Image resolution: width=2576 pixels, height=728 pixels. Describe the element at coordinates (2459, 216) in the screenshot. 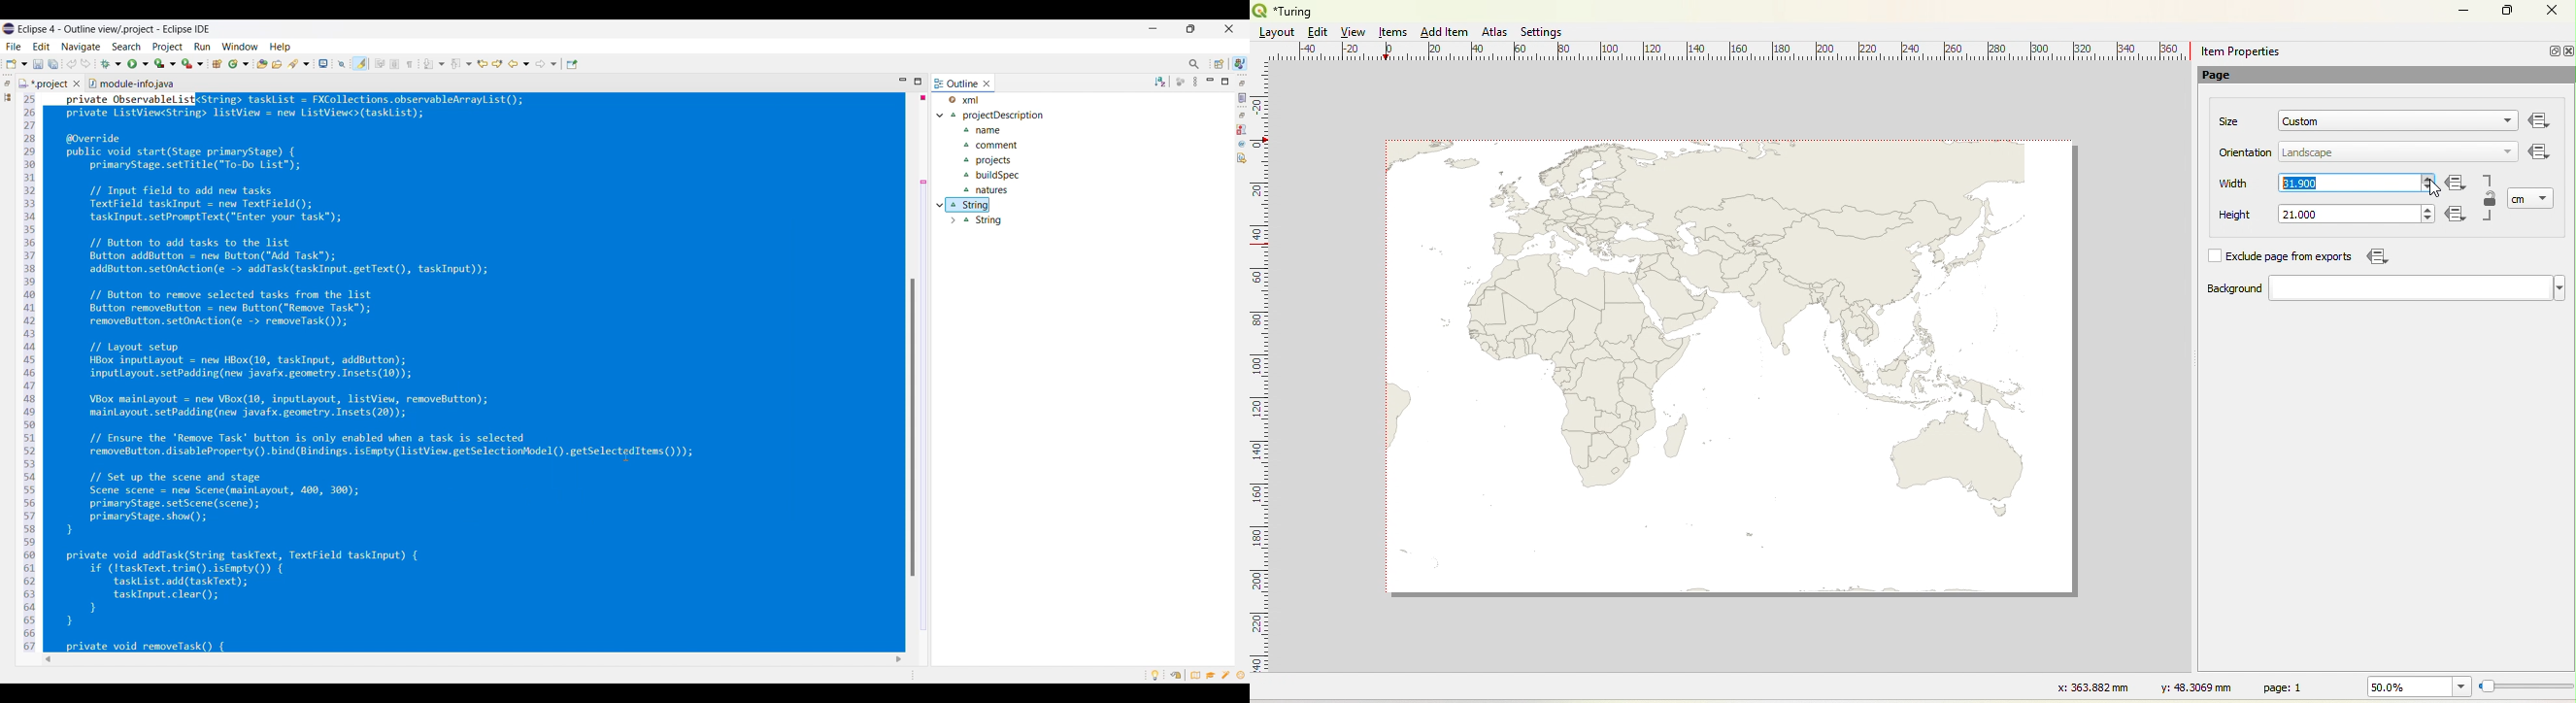

I see `Icon` at that location.